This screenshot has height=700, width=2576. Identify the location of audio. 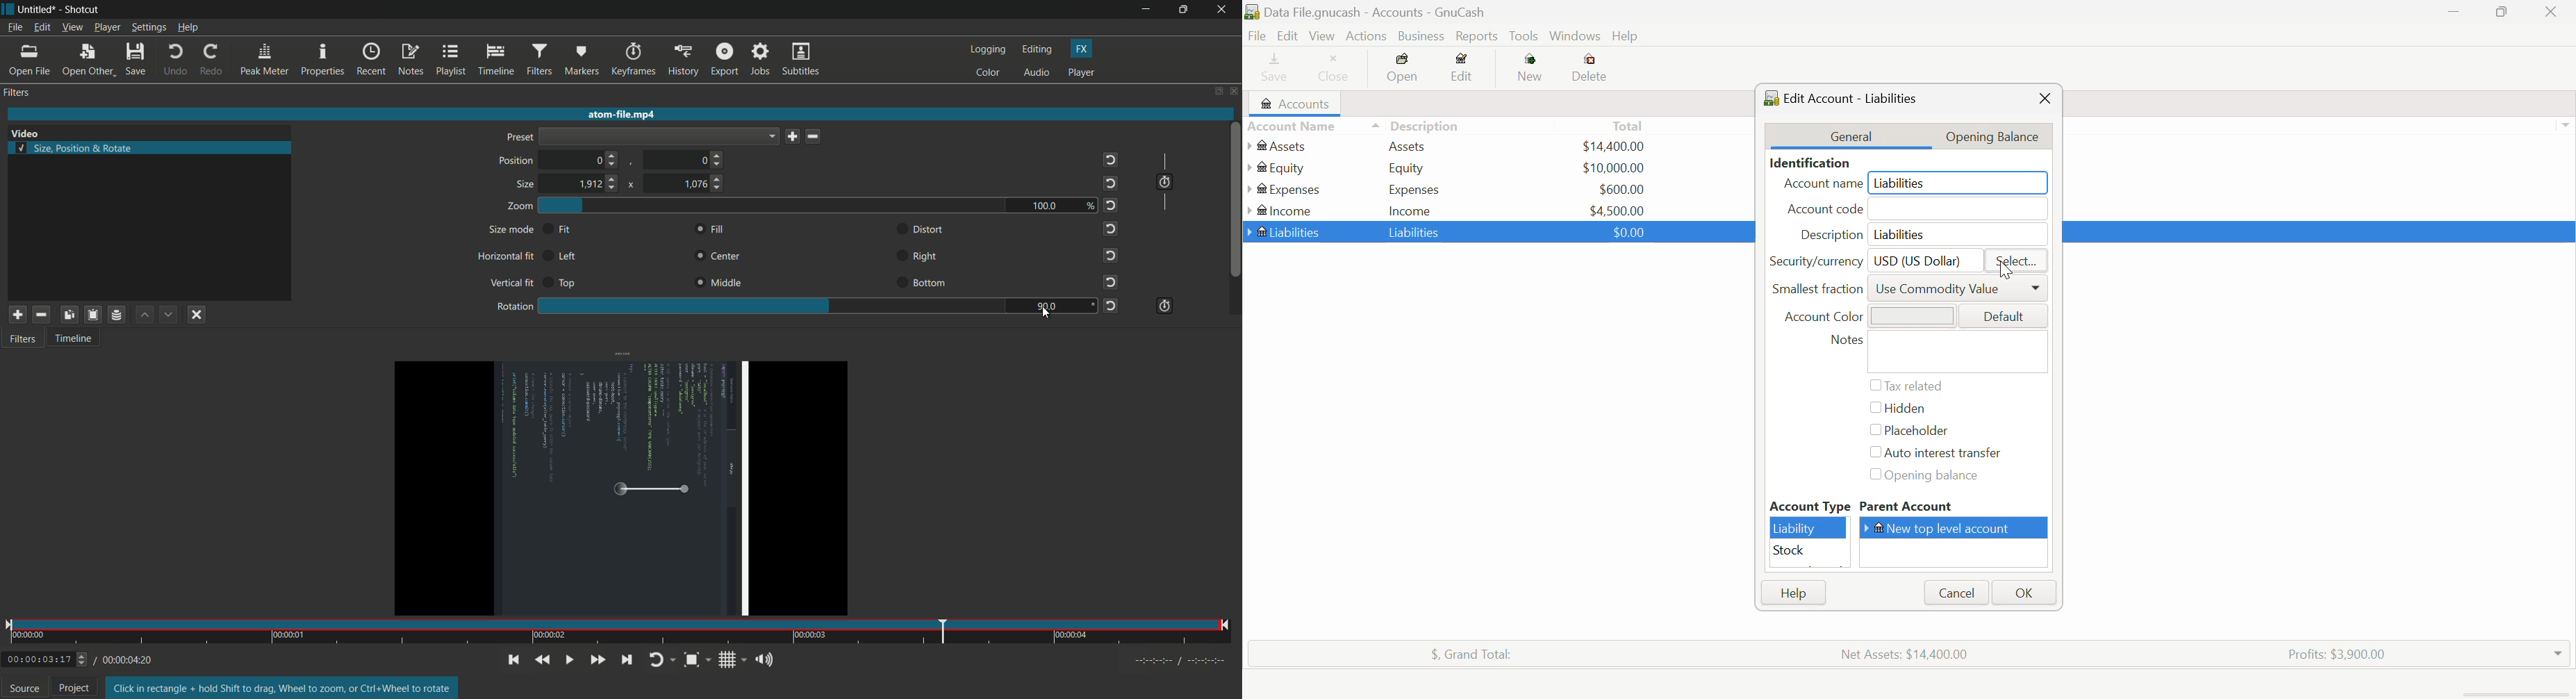
(1038, 73).